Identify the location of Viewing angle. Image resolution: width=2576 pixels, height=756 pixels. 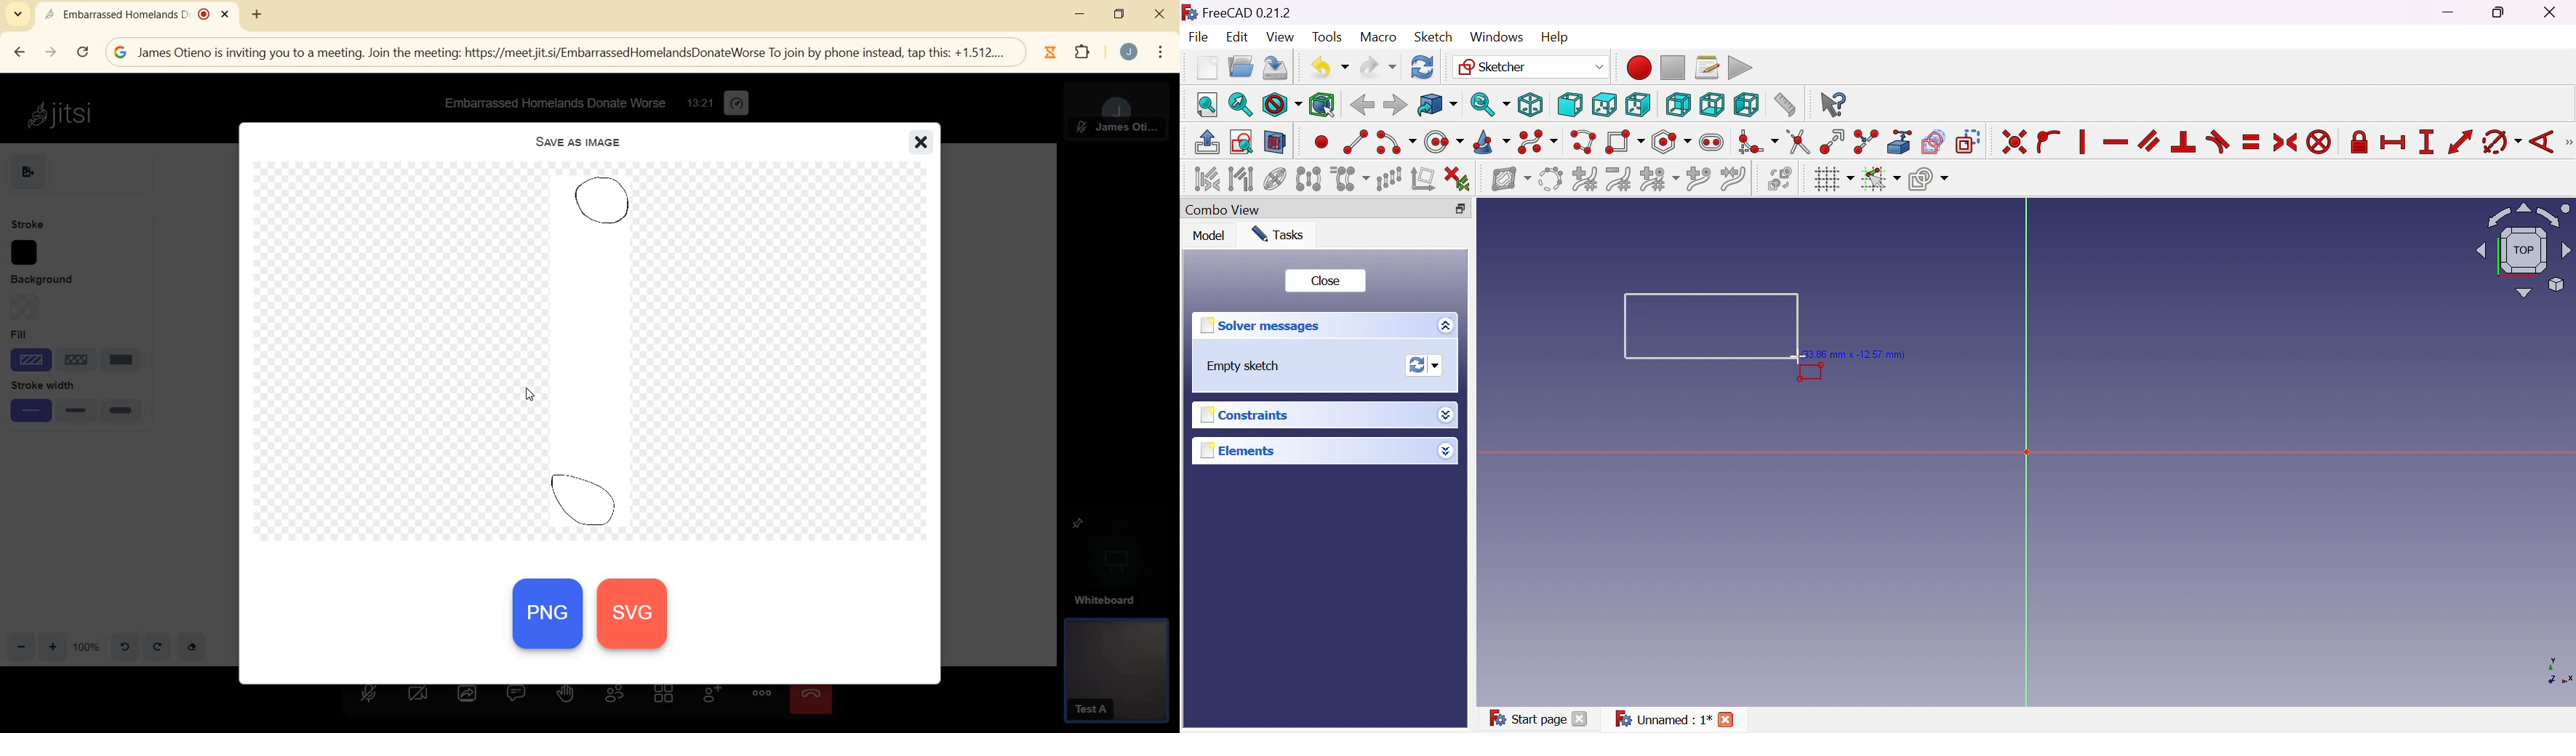
(2520, 249).